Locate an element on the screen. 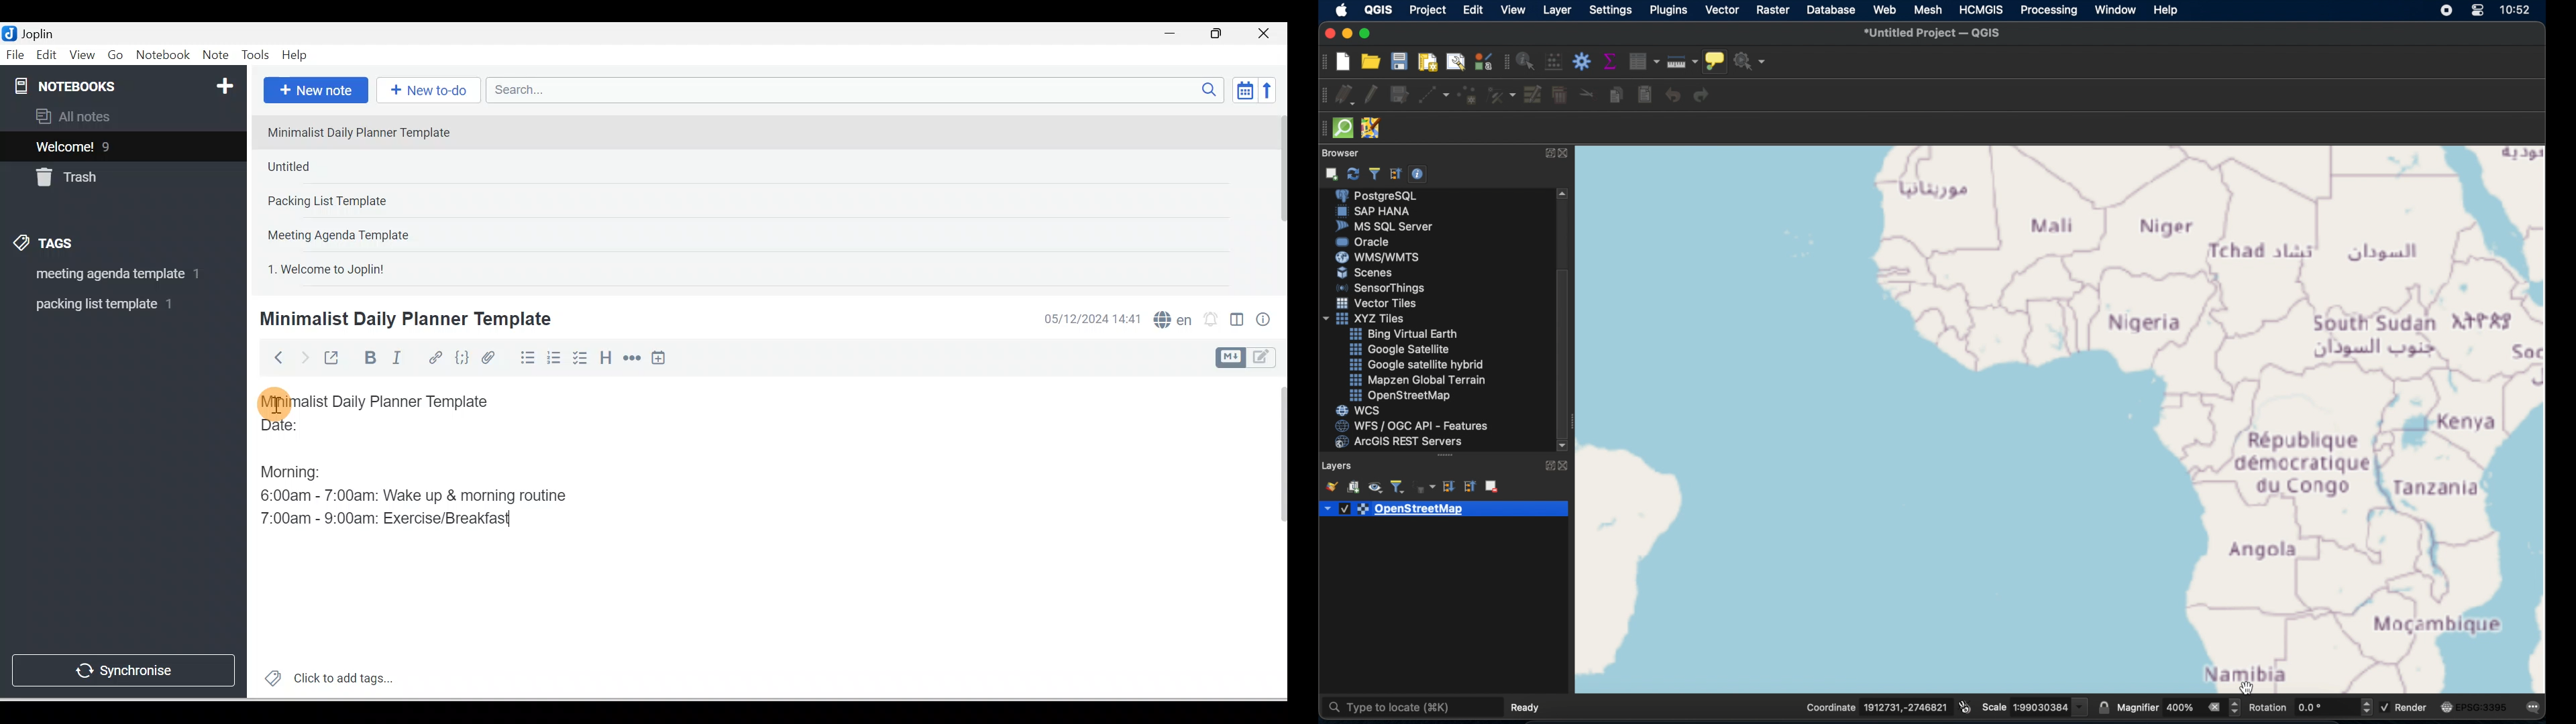 The height and width of the screenshot is (728, 2576). Note 2 is located at coordinates (355, 166).